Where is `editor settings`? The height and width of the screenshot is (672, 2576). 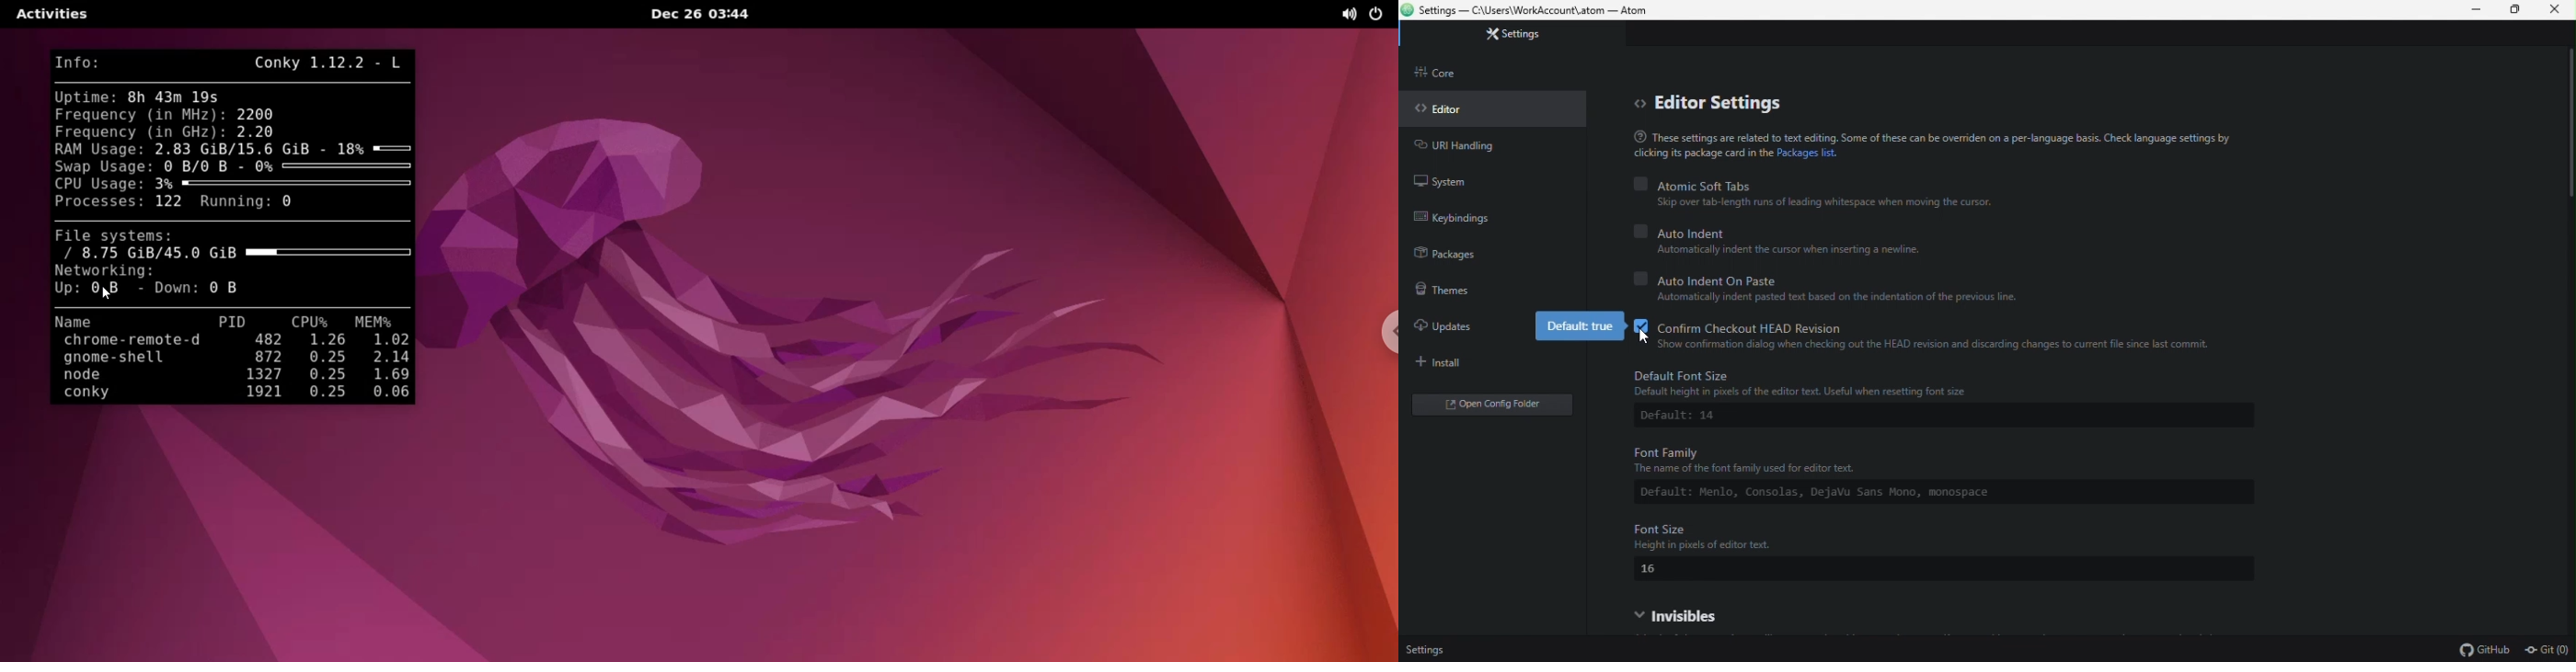 editor settings is located at coordinates (1712, 100).